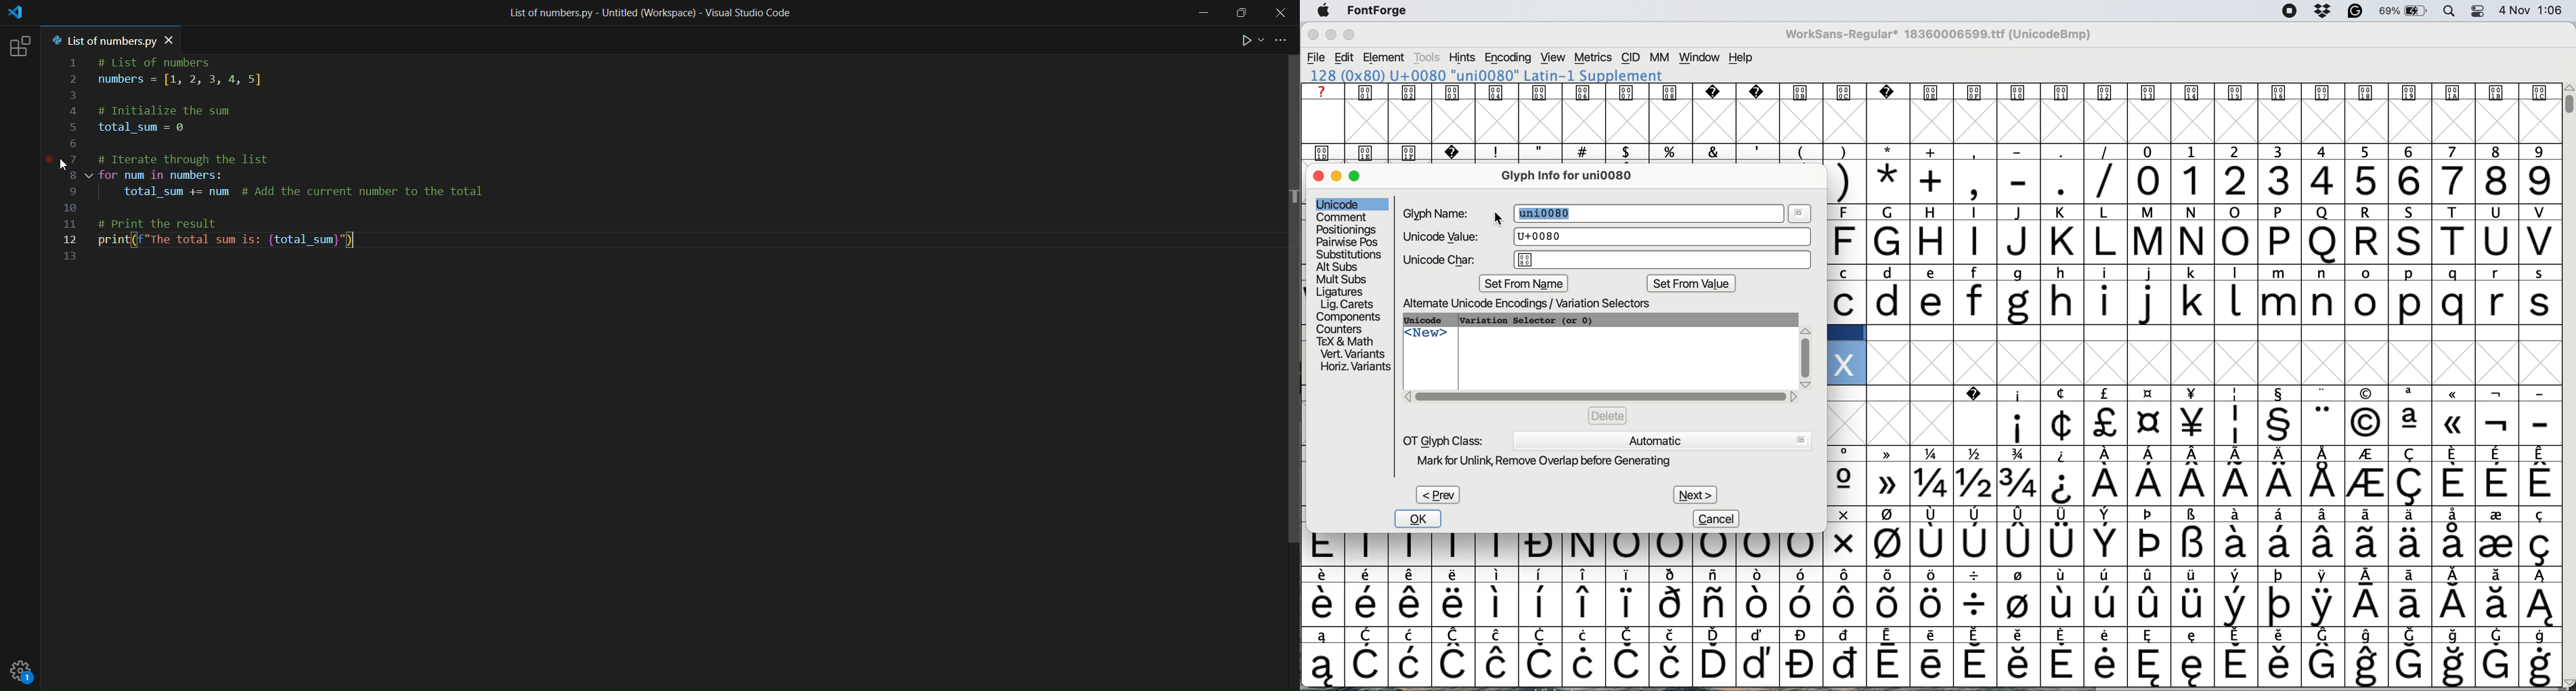 Image resolution: width=2576 pixels, height=700 pixels. I want to click on minimise, so click(1330, 36).